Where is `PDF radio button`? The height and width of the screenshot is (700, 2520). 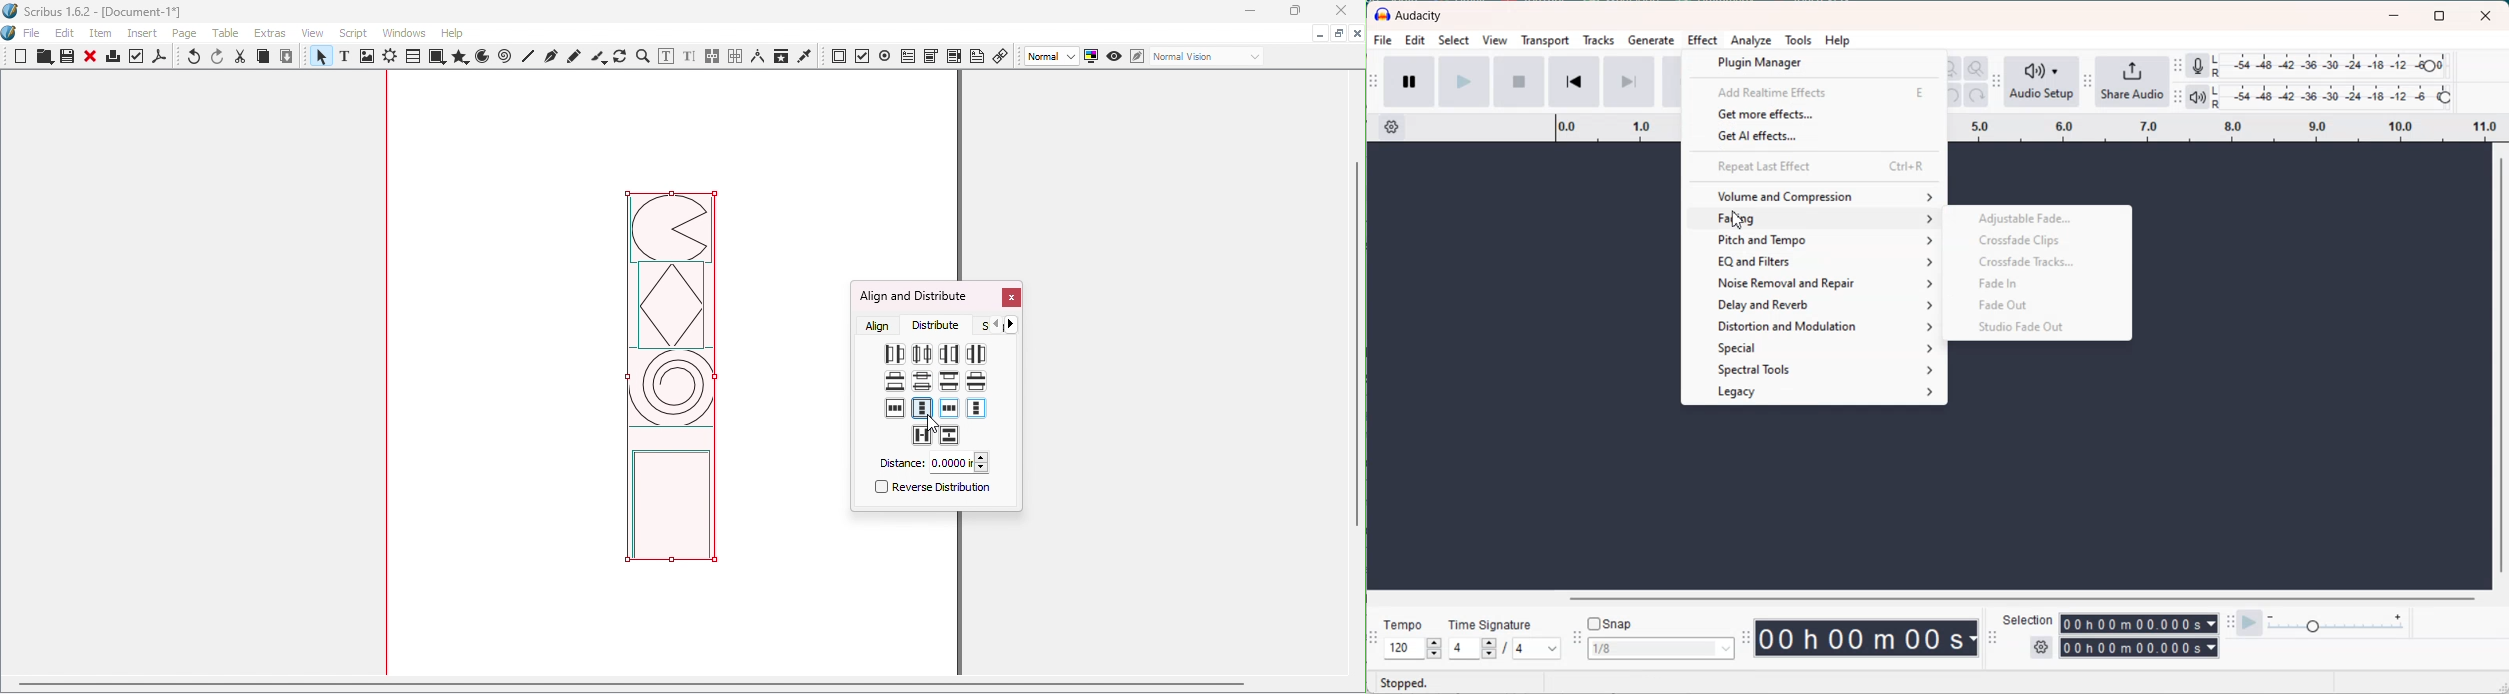
PDF radio button is located at coordinates (885, 55).